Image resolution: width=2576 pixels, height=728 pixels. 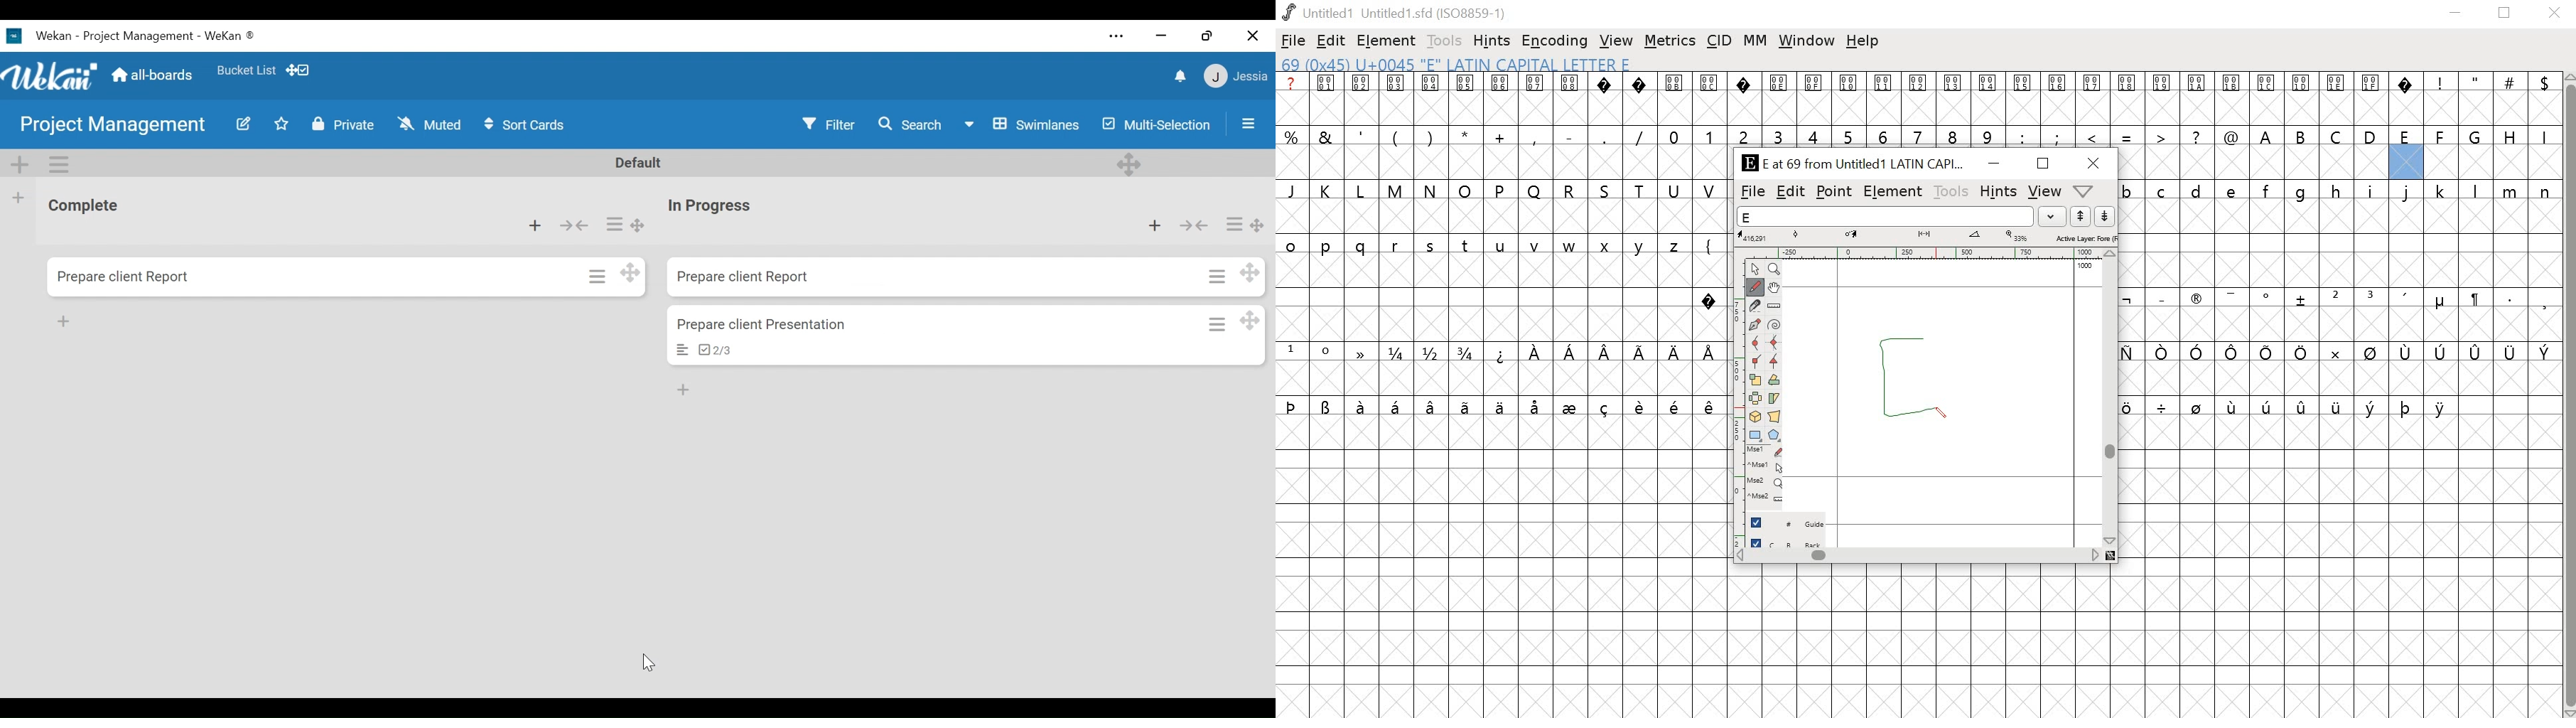 I want to click on Pen, so click(x=1756, y=324).